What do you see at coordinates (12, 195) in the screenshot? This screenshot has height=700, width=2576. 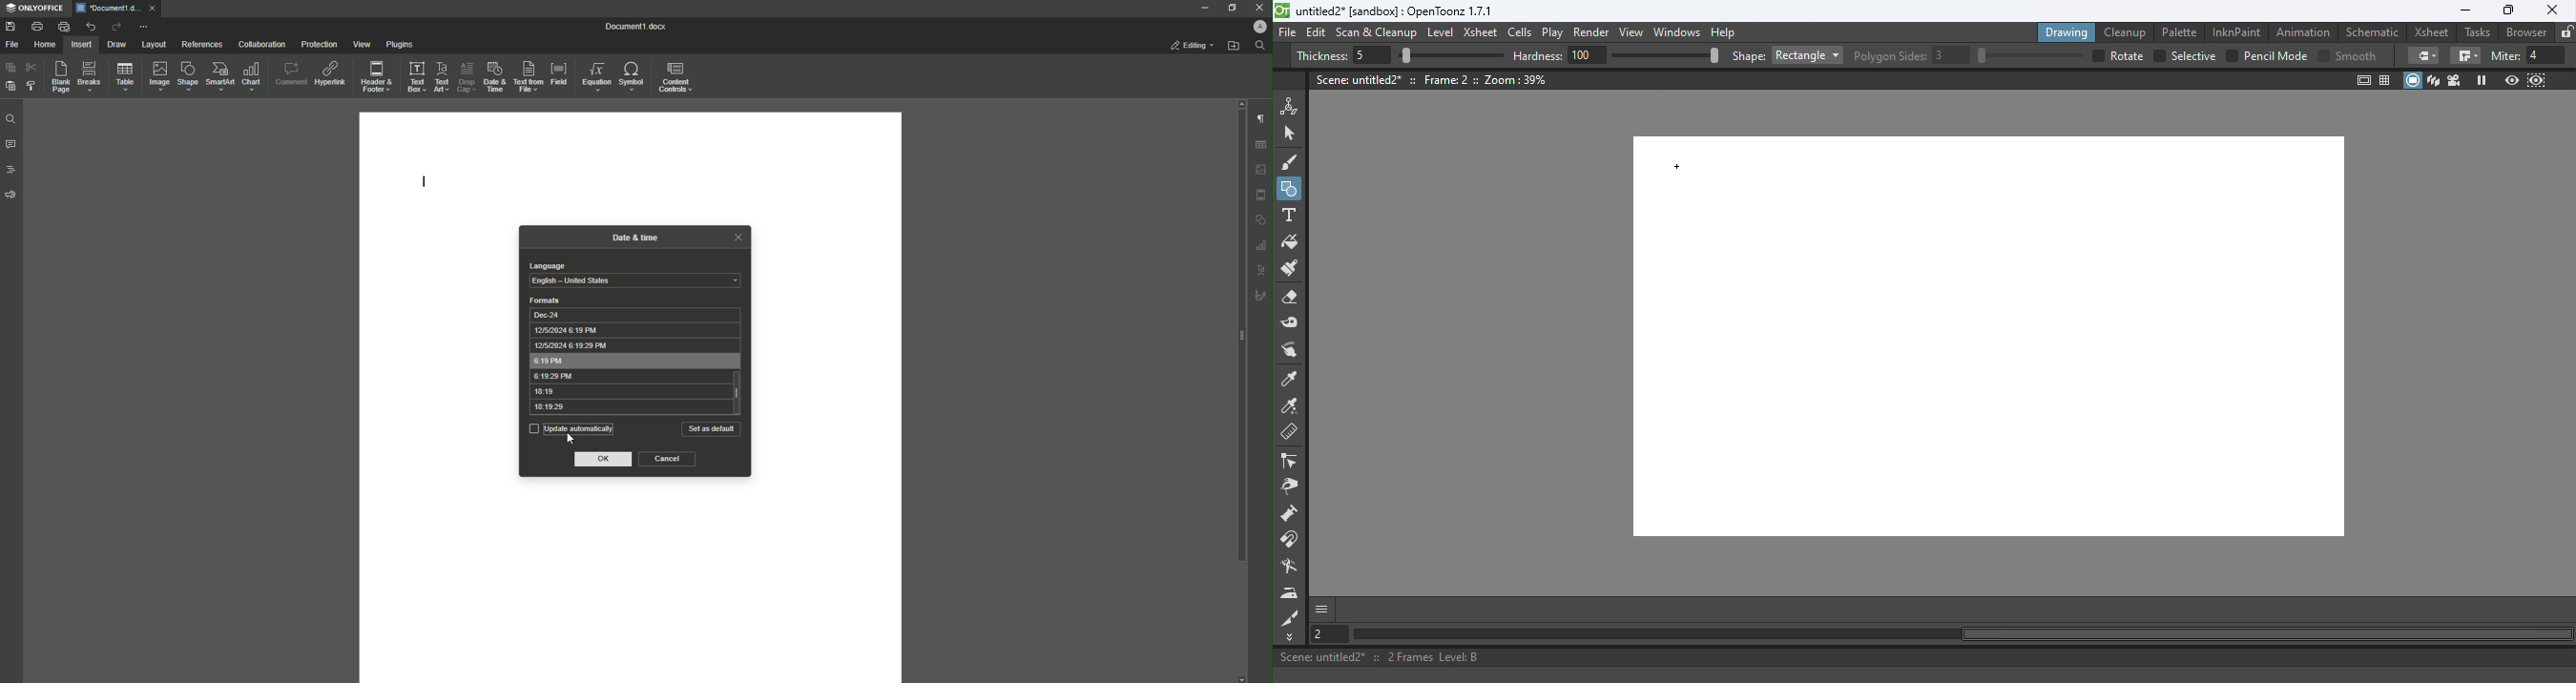 I see `Feedback` at bounding box center [12, 195].